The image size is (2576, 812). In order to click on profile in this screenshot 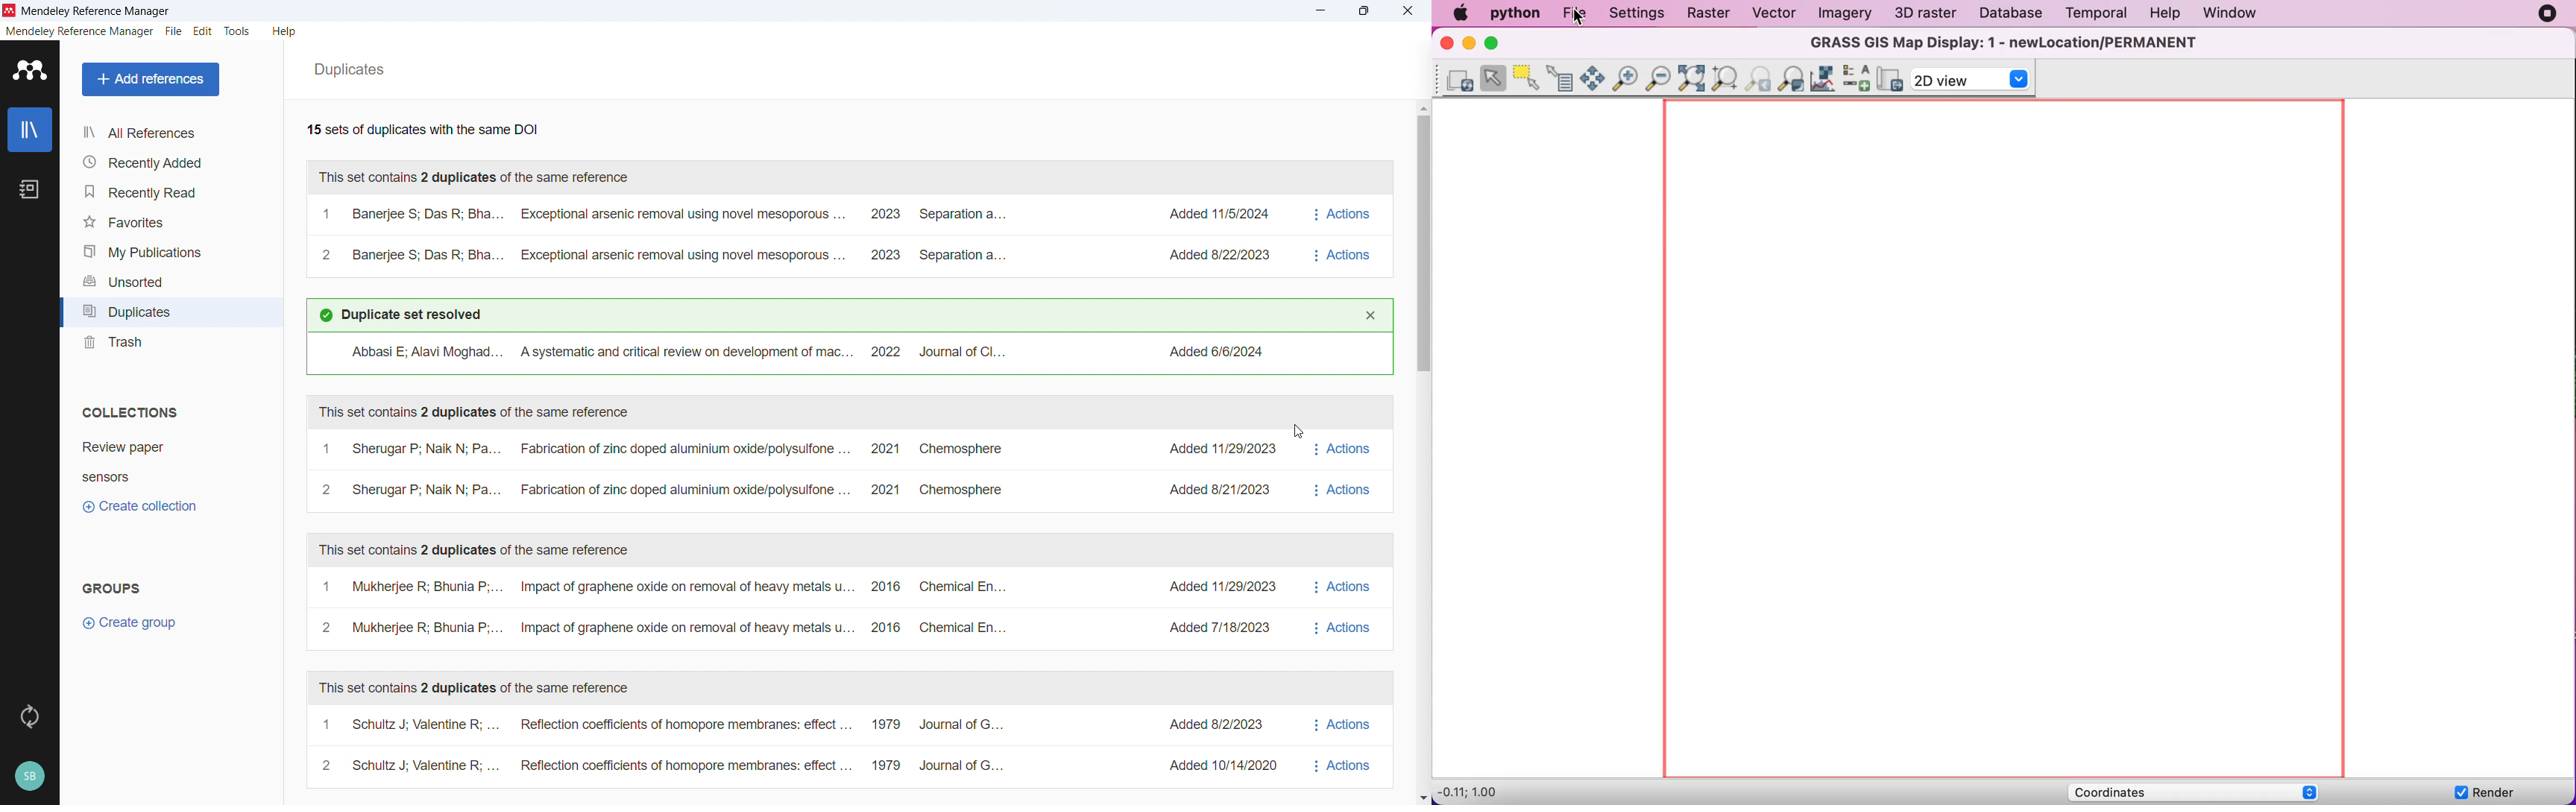, I will do `click(28, 776)`.